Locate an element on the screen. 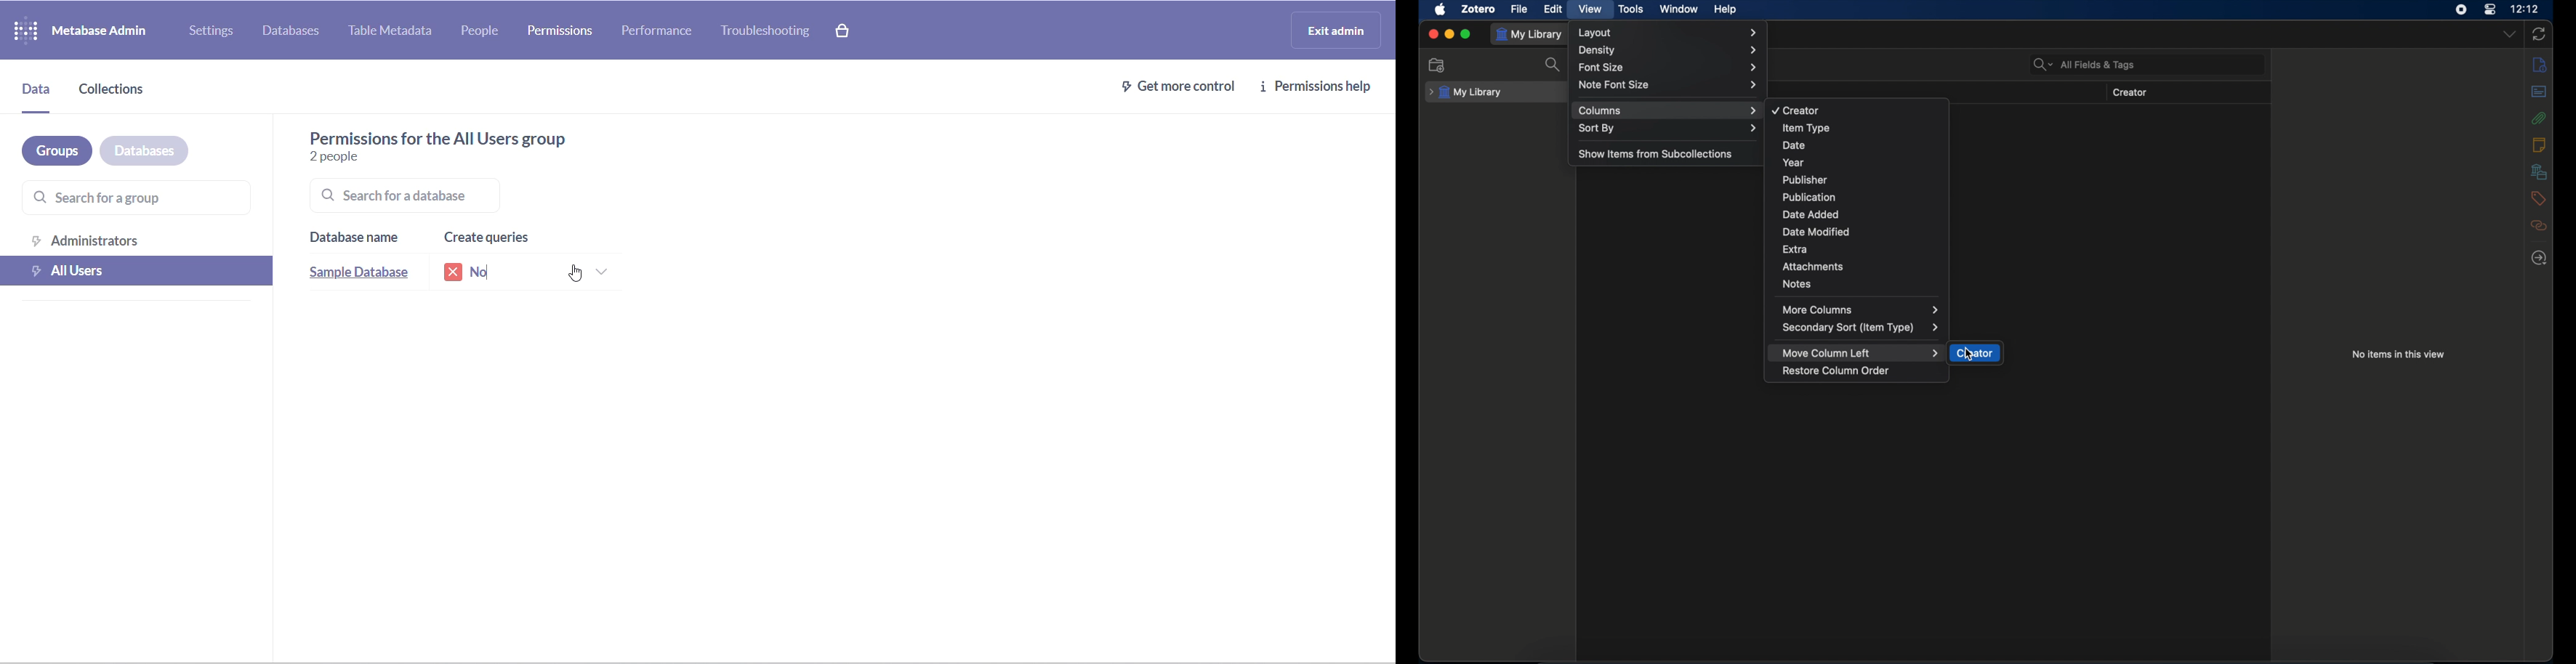 This screenshot has height=672, width=2576. libraries is located at coordinates (2540, 172).